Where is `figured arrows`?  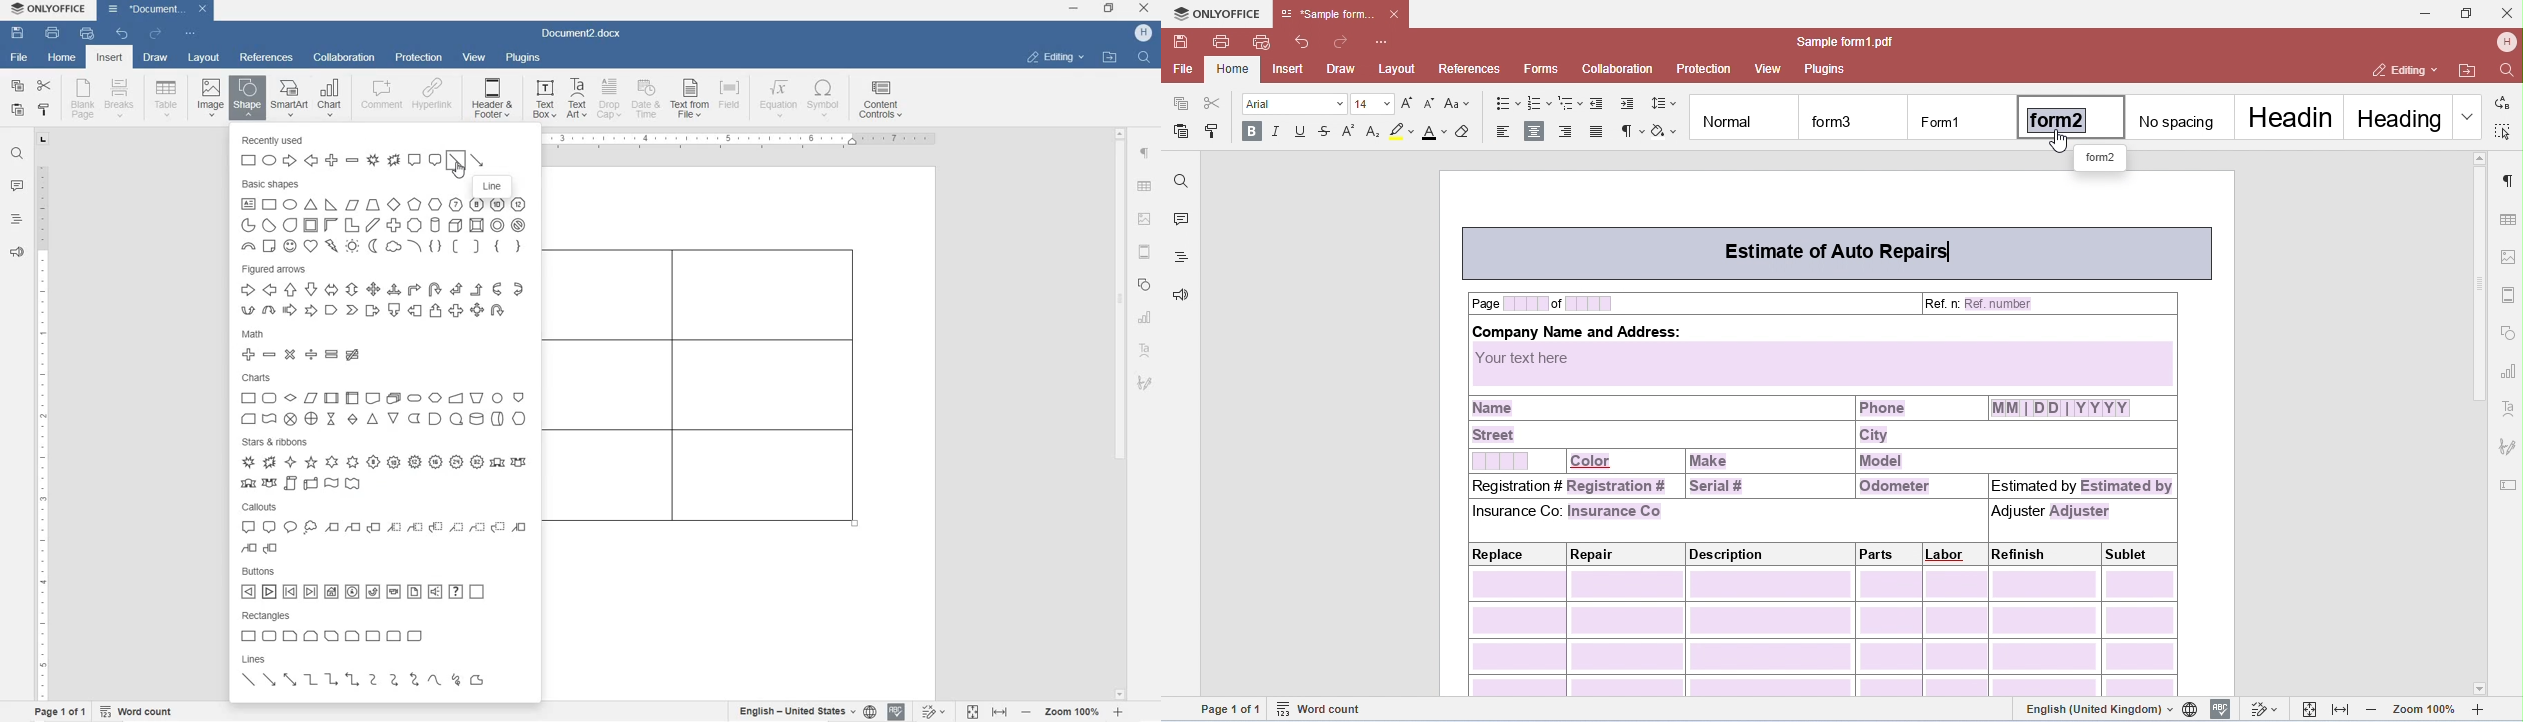 figured arrows is located at coordinates (387, 290).